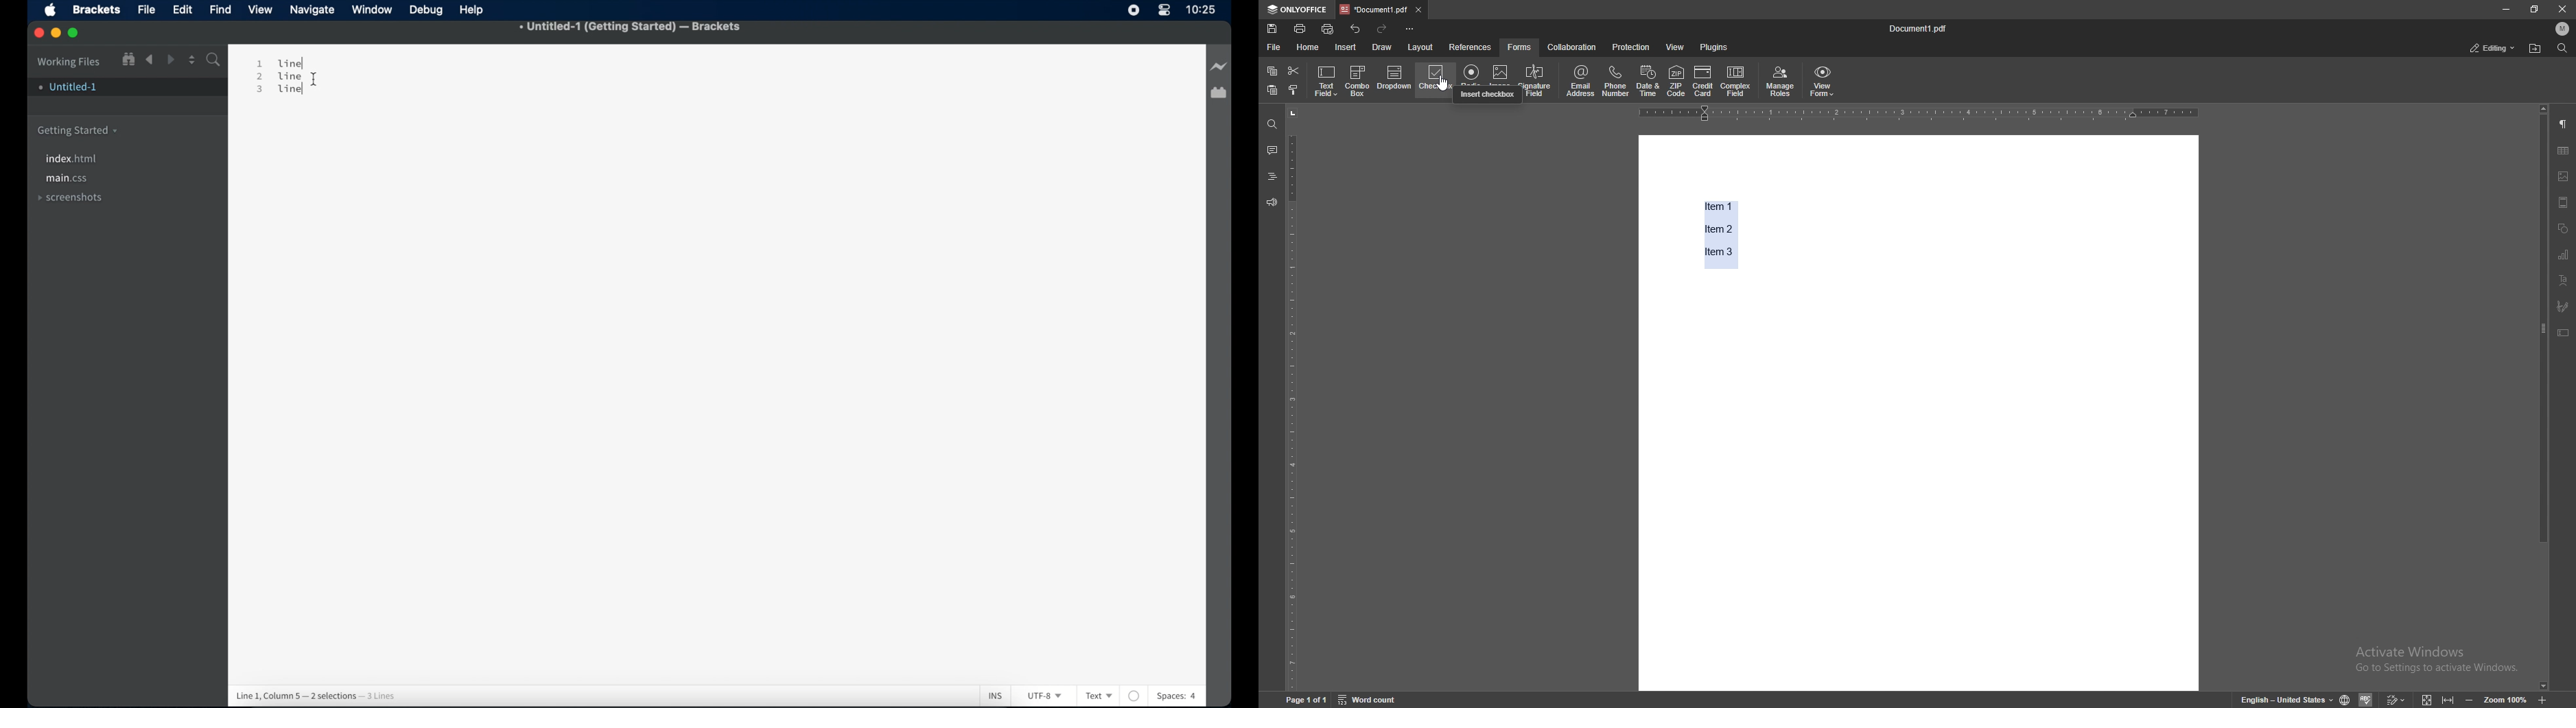 This screenshot has width=2576, height=728. What do you see at coordinates (262, 9) in the screenshot?
I see `view` at bounding box center [262, 9].